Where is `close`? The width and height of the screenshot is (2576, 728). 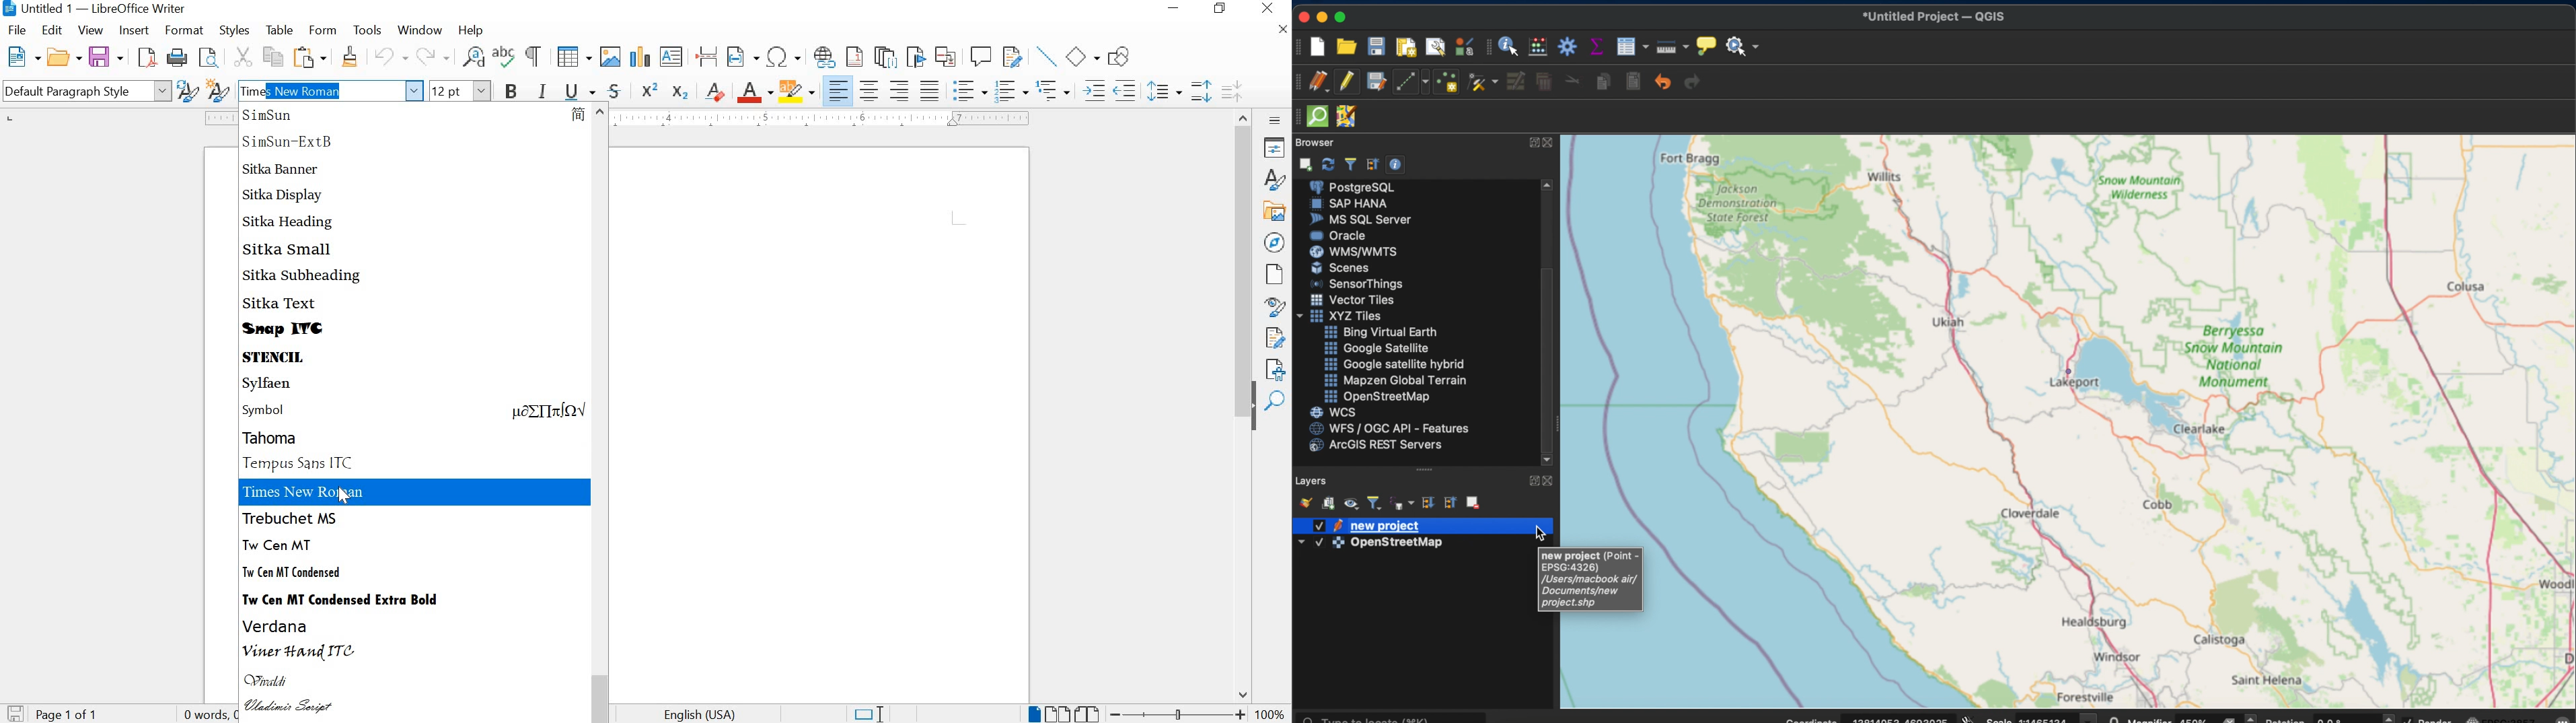
close is located at coordinates (1302, 15).